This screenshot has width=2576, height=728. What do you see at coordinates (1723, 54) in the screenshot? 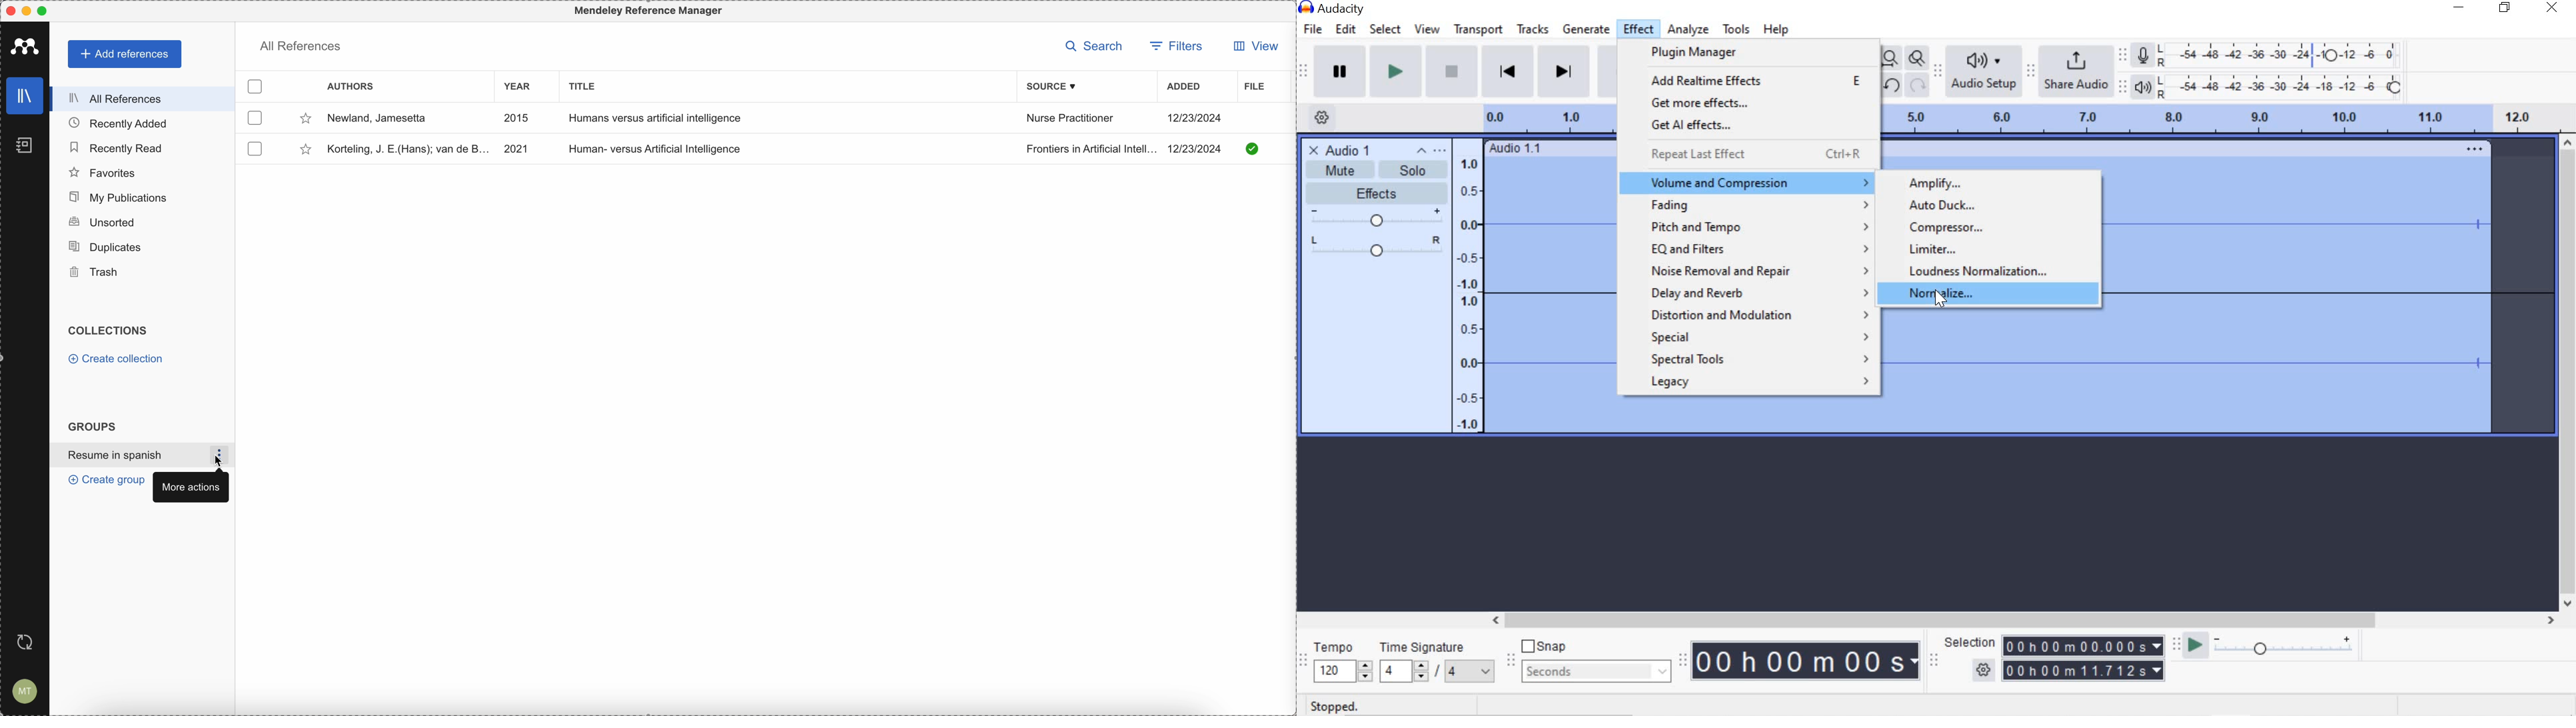
I see `plugin manager` at bounding box center [1723, 54].